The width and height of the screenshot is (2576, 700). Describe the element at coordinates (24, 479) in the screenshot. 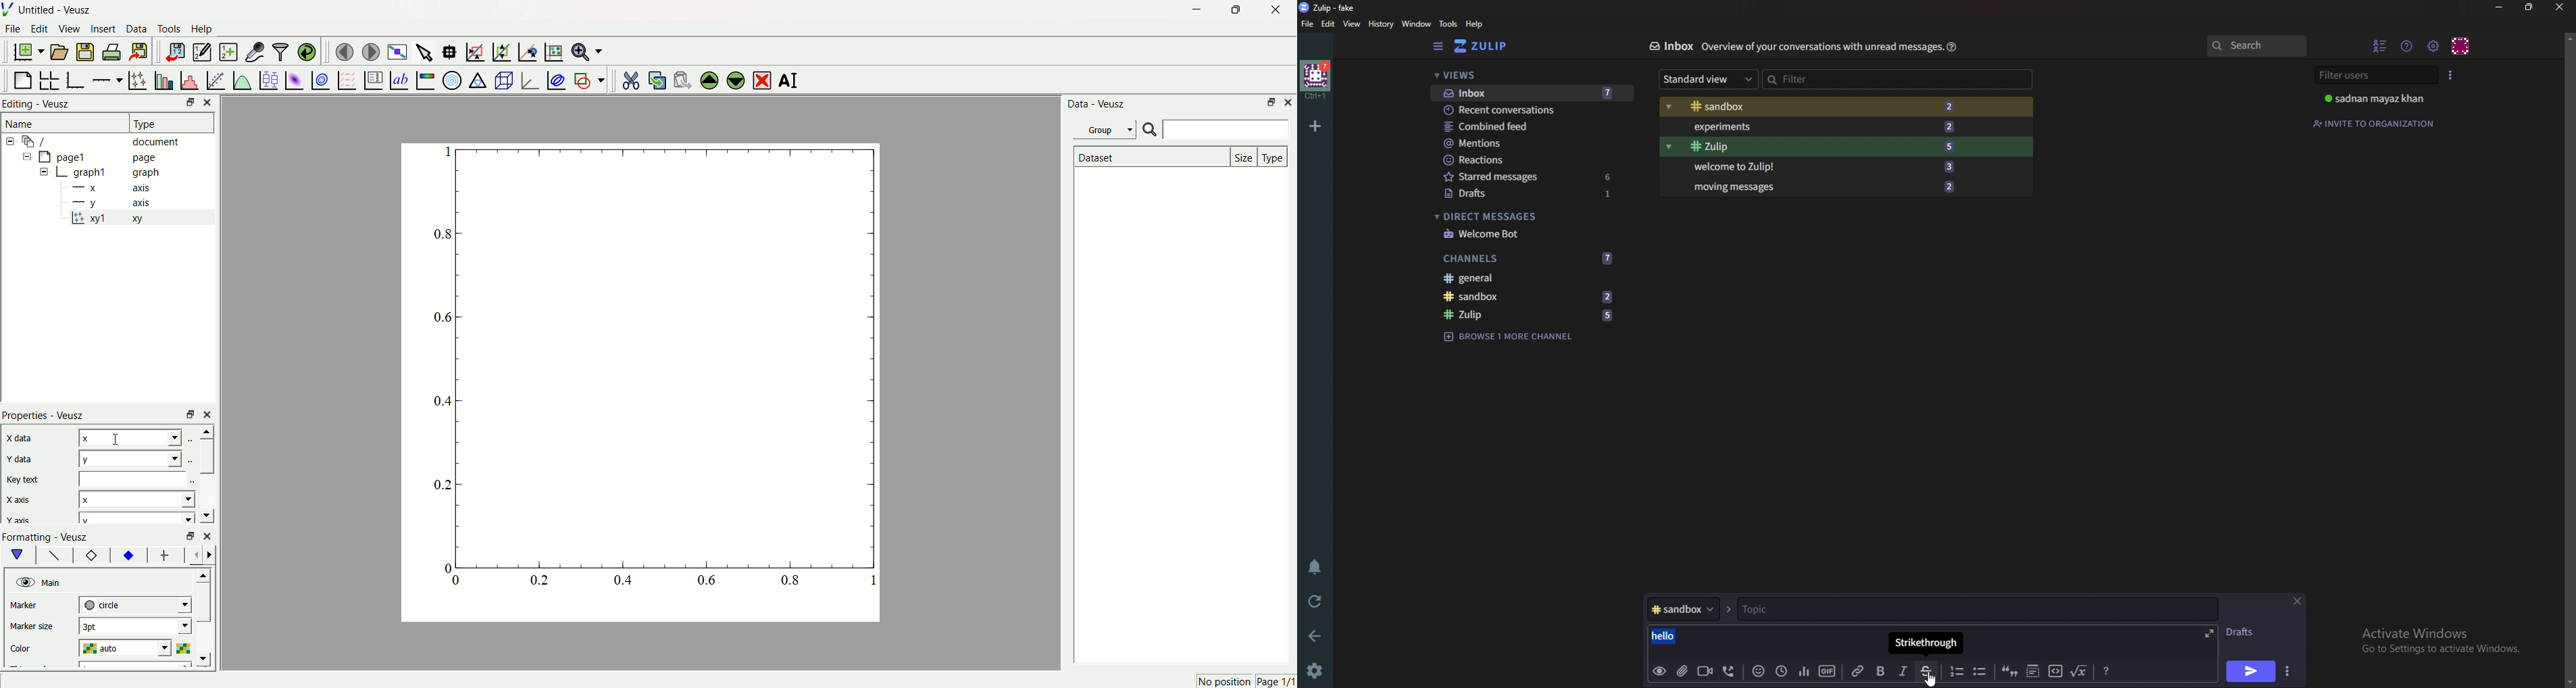

I see `Key text` at that location.